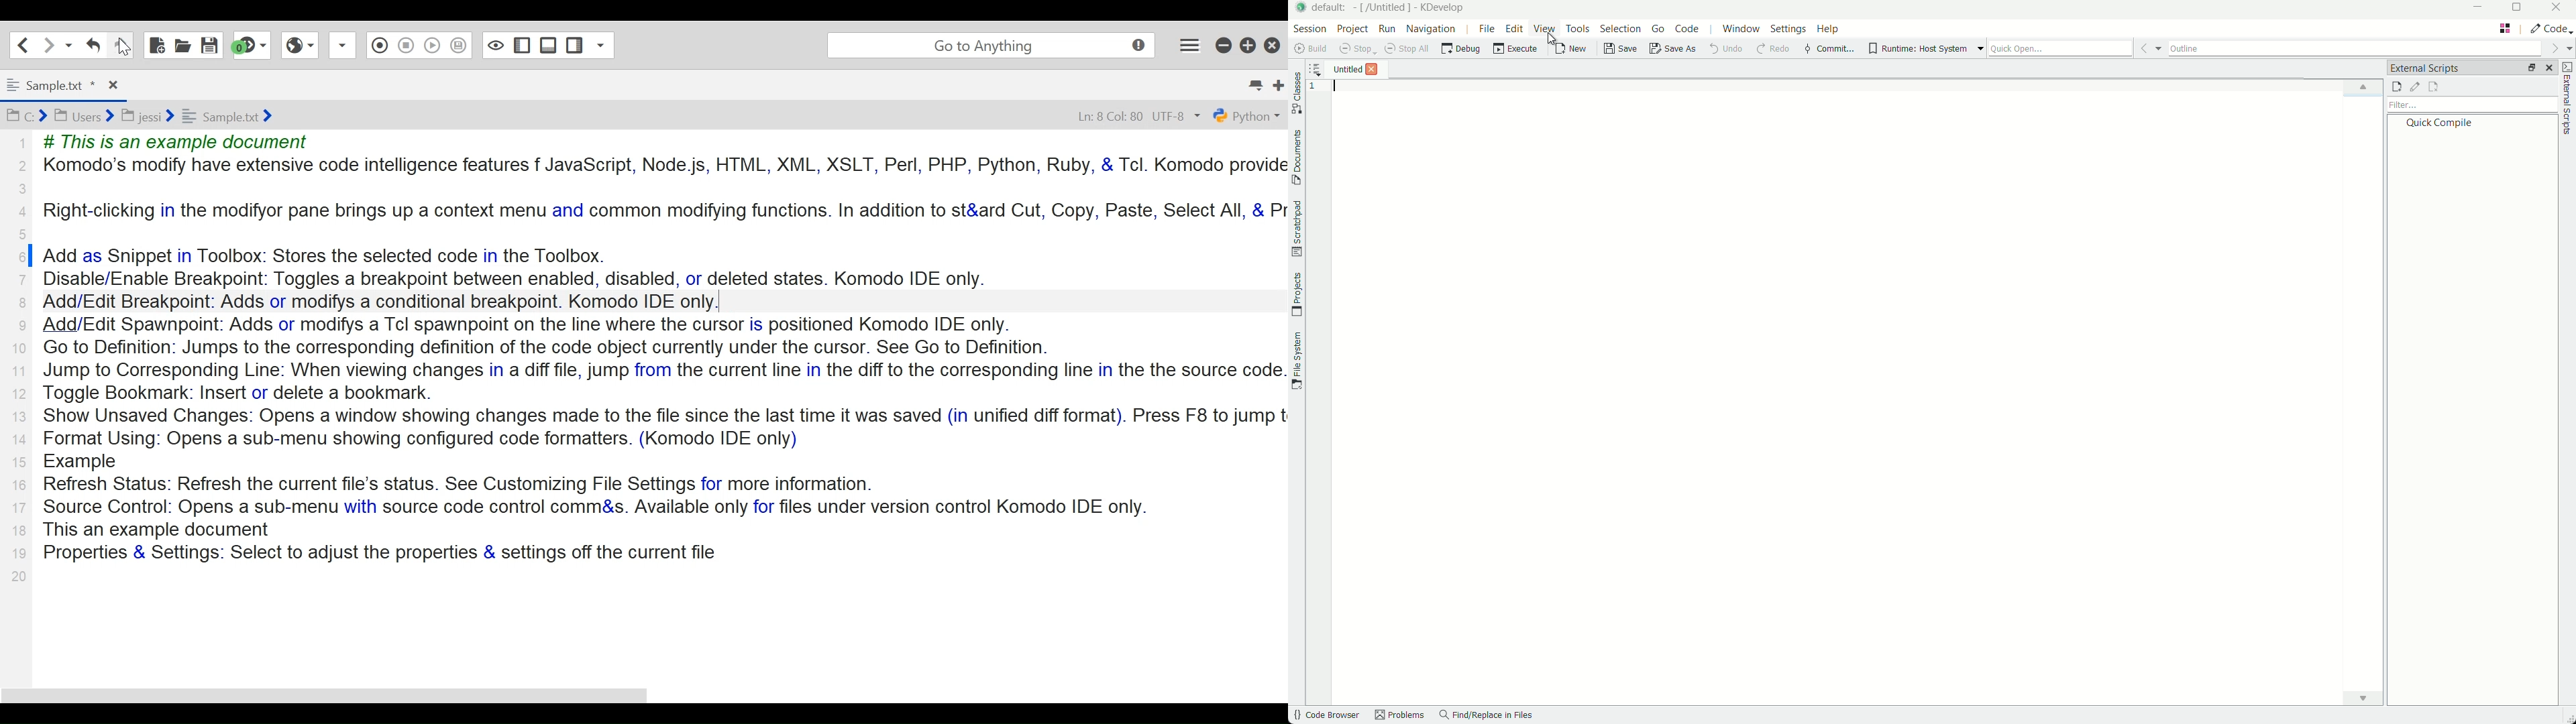 The height and width of the screenshot is (728, 2576). I want to click on Line Number, so click(20, 361).